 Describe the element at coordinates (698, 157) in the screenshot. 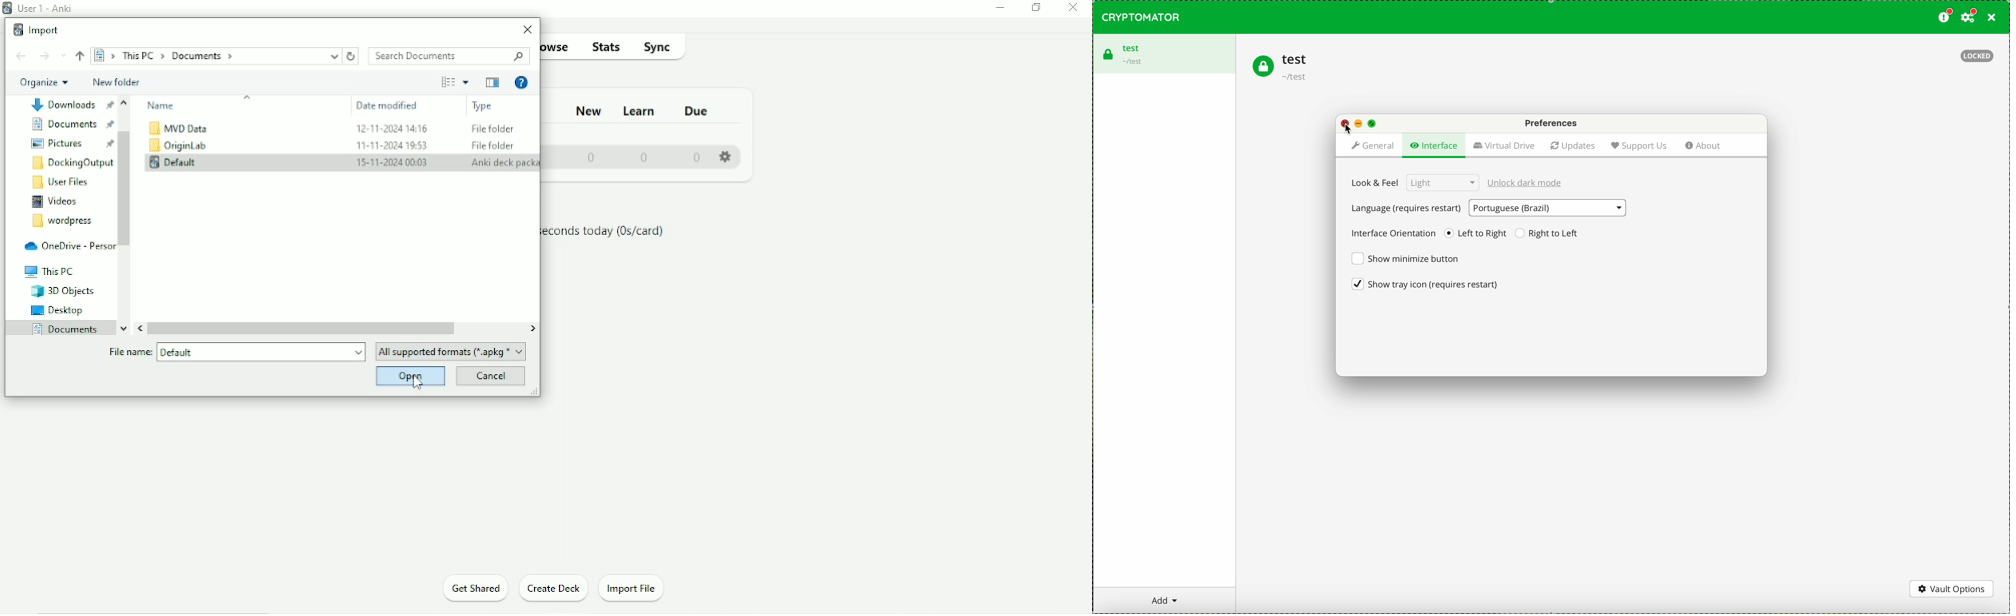

I see `0` at that location.